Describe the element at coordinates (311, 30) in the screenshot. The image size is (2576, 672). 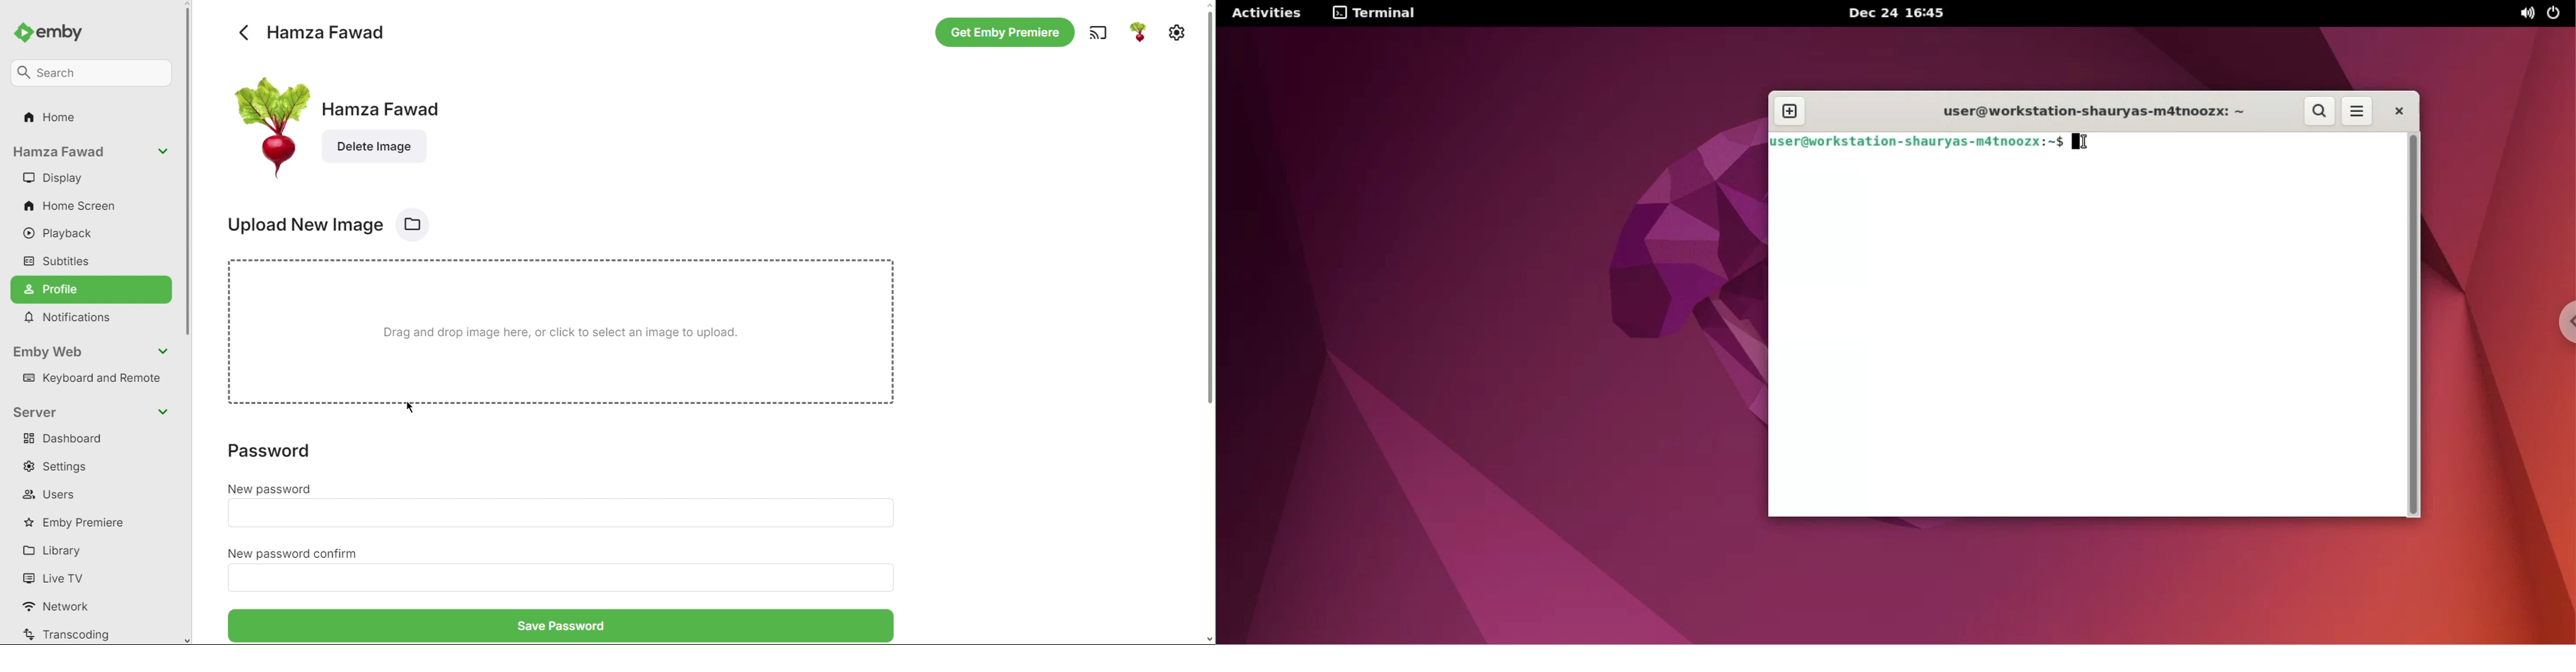
I see `Hamza Fawad` at that location.